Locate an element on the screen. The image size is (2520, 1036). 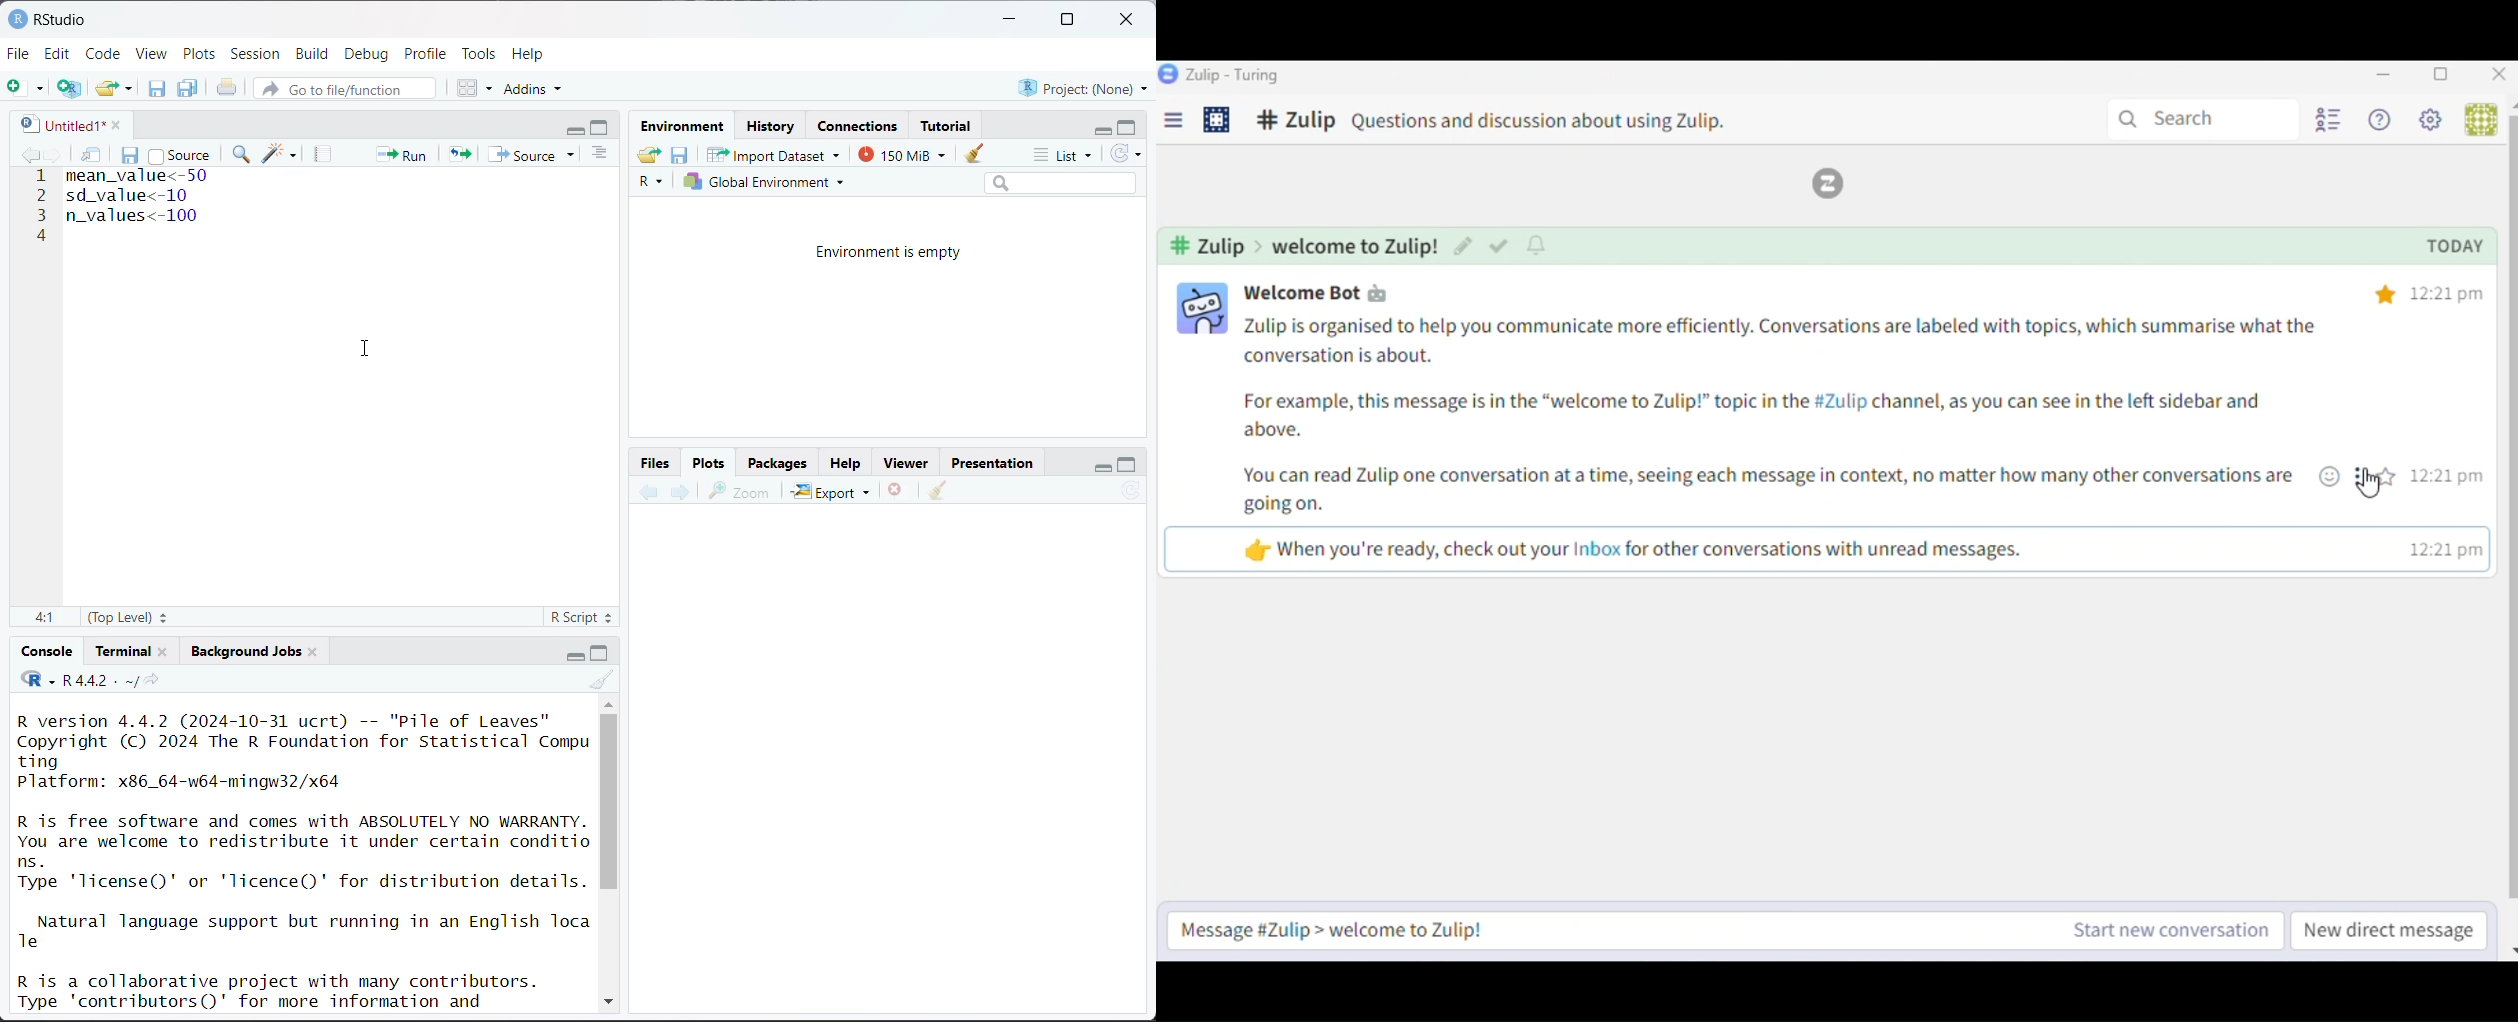
close is located at coordinates (163, 650).